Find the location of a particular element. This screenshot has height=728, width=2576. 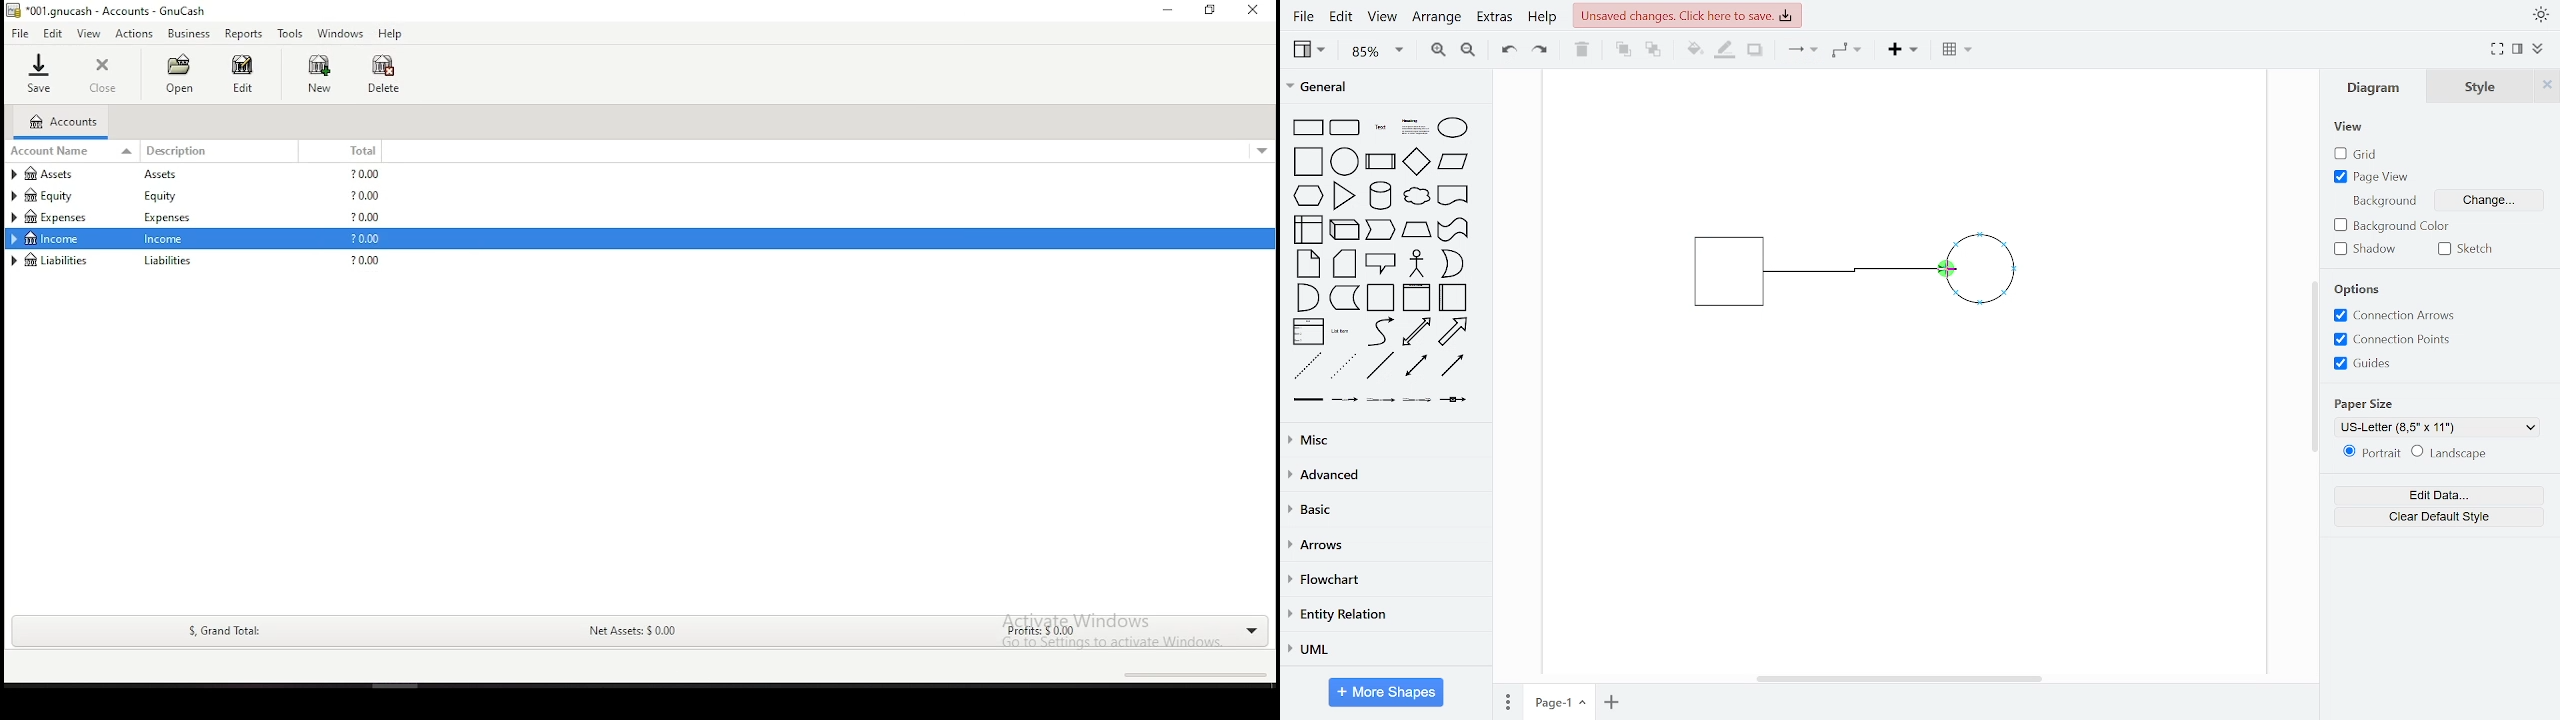

connector  with 2 labels is located at coordinates (1382, 400).